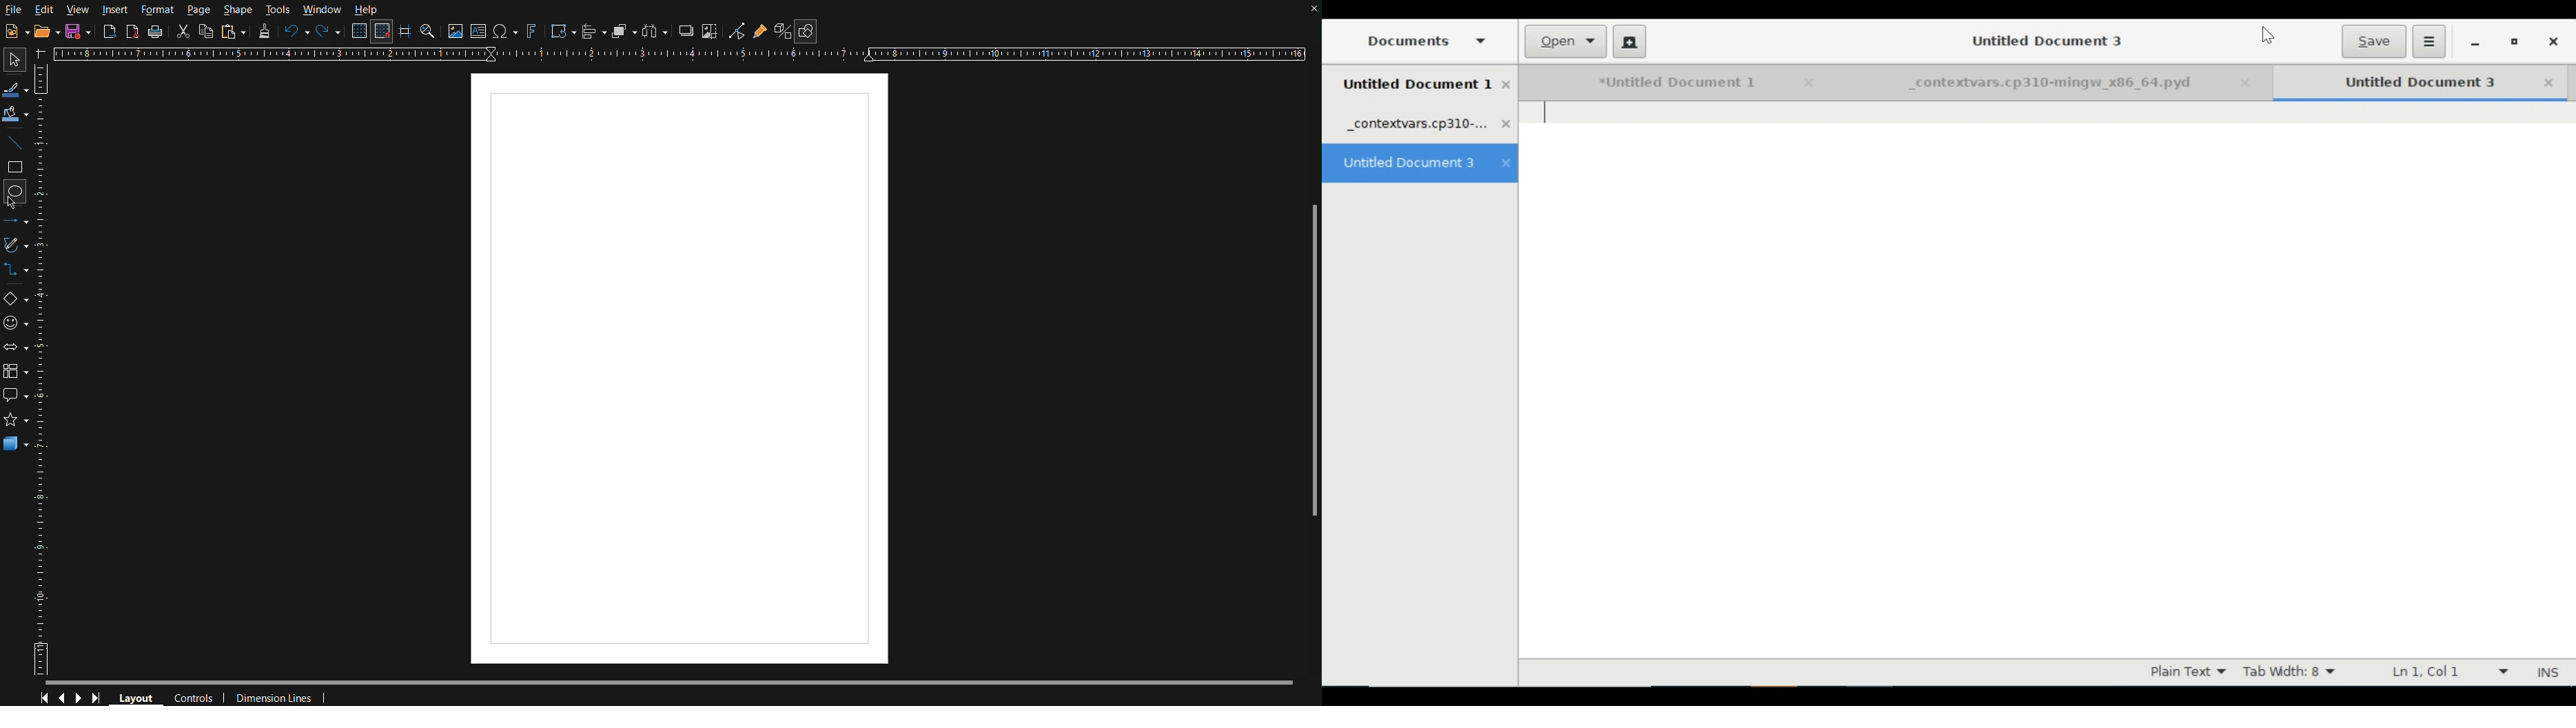  I want to click on Export as PDF, so click(134, 32).